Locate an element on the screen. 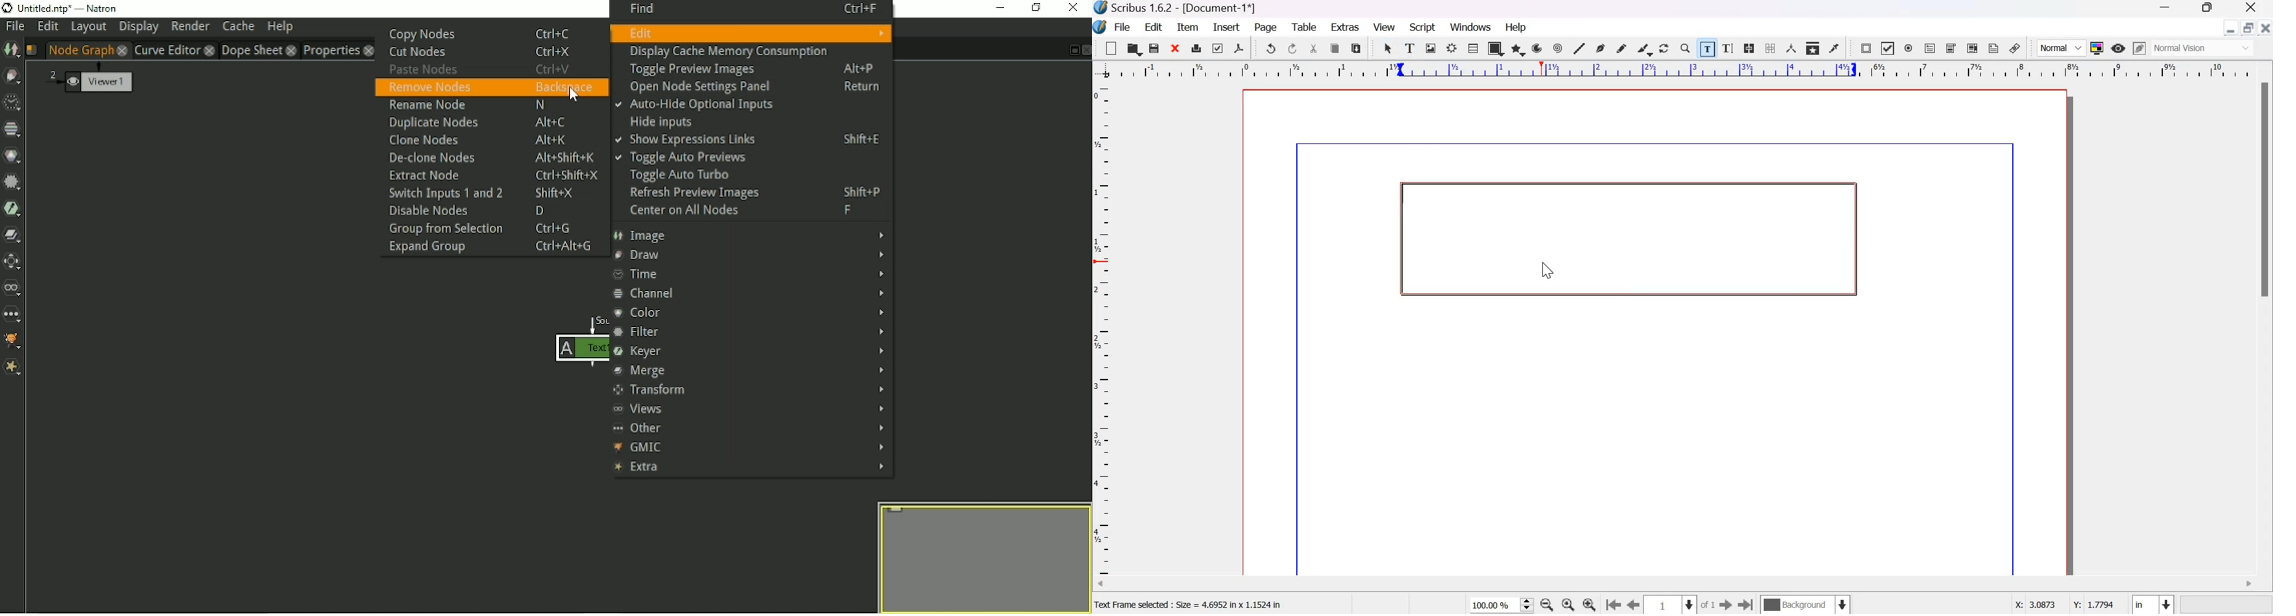 The height and width of the screenshot is (616, 2296). zoom to 100% is located at coordinates (1569, 605).